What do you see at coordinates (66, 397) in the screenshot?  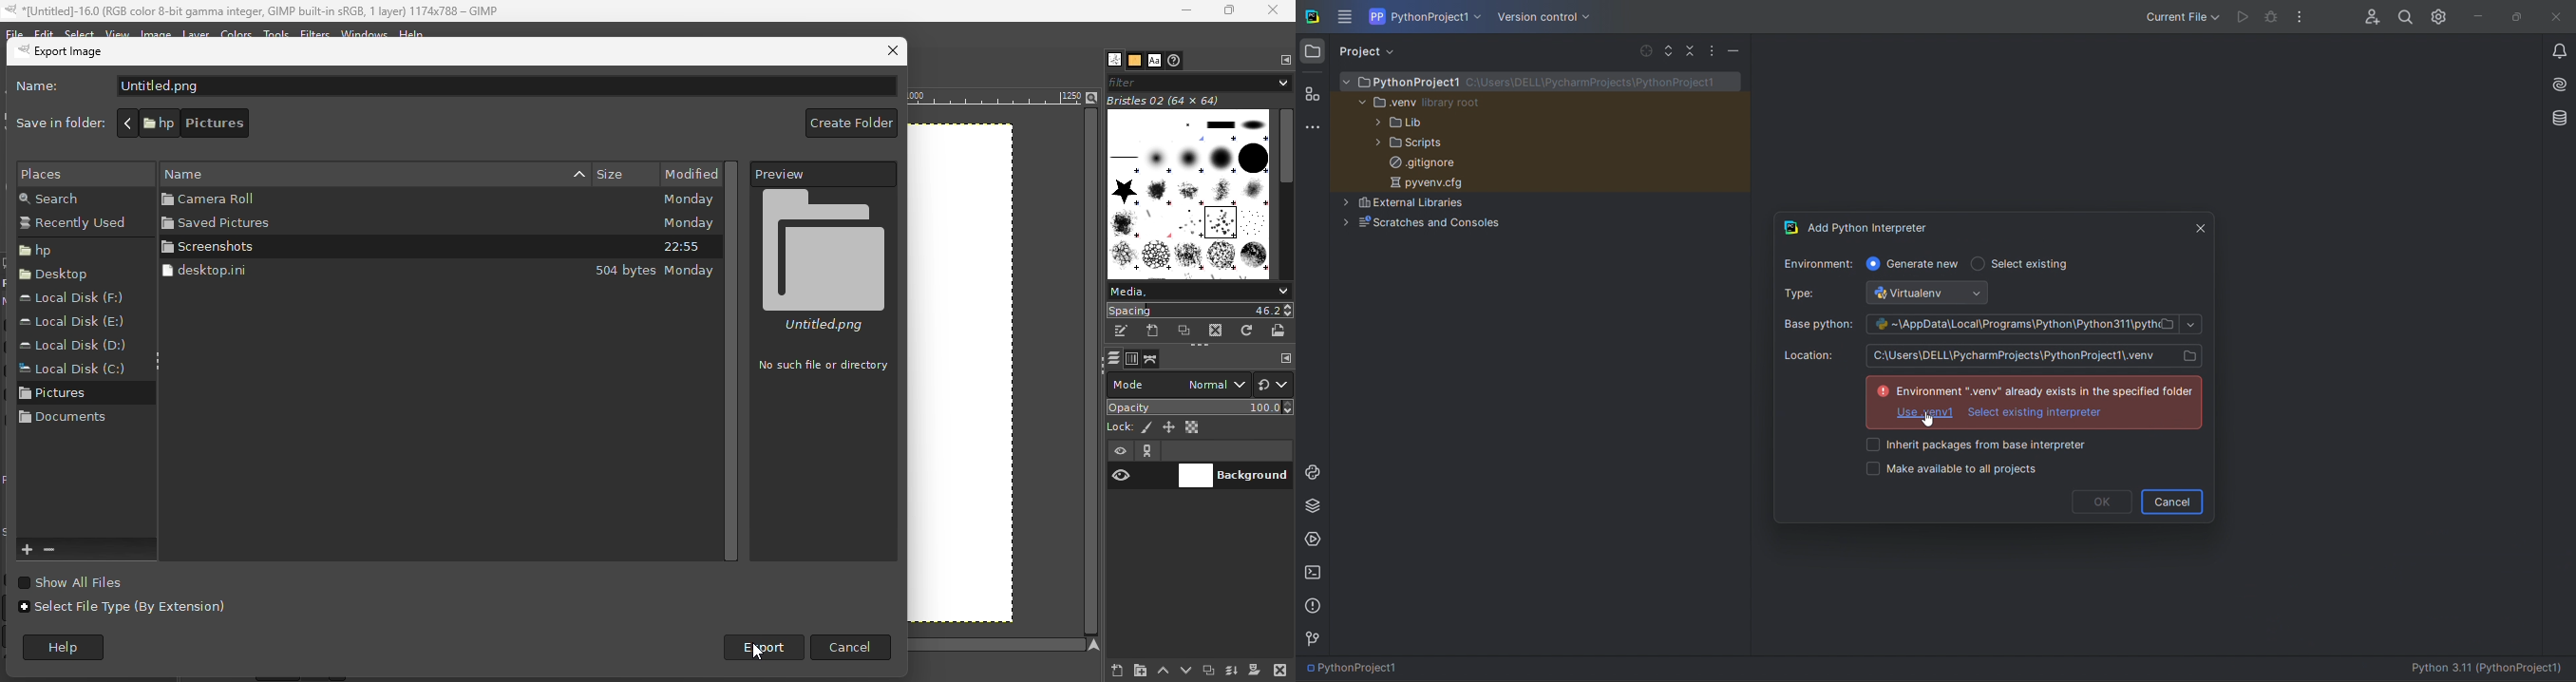 I see `Pictures` at bounding box center [66, 397].